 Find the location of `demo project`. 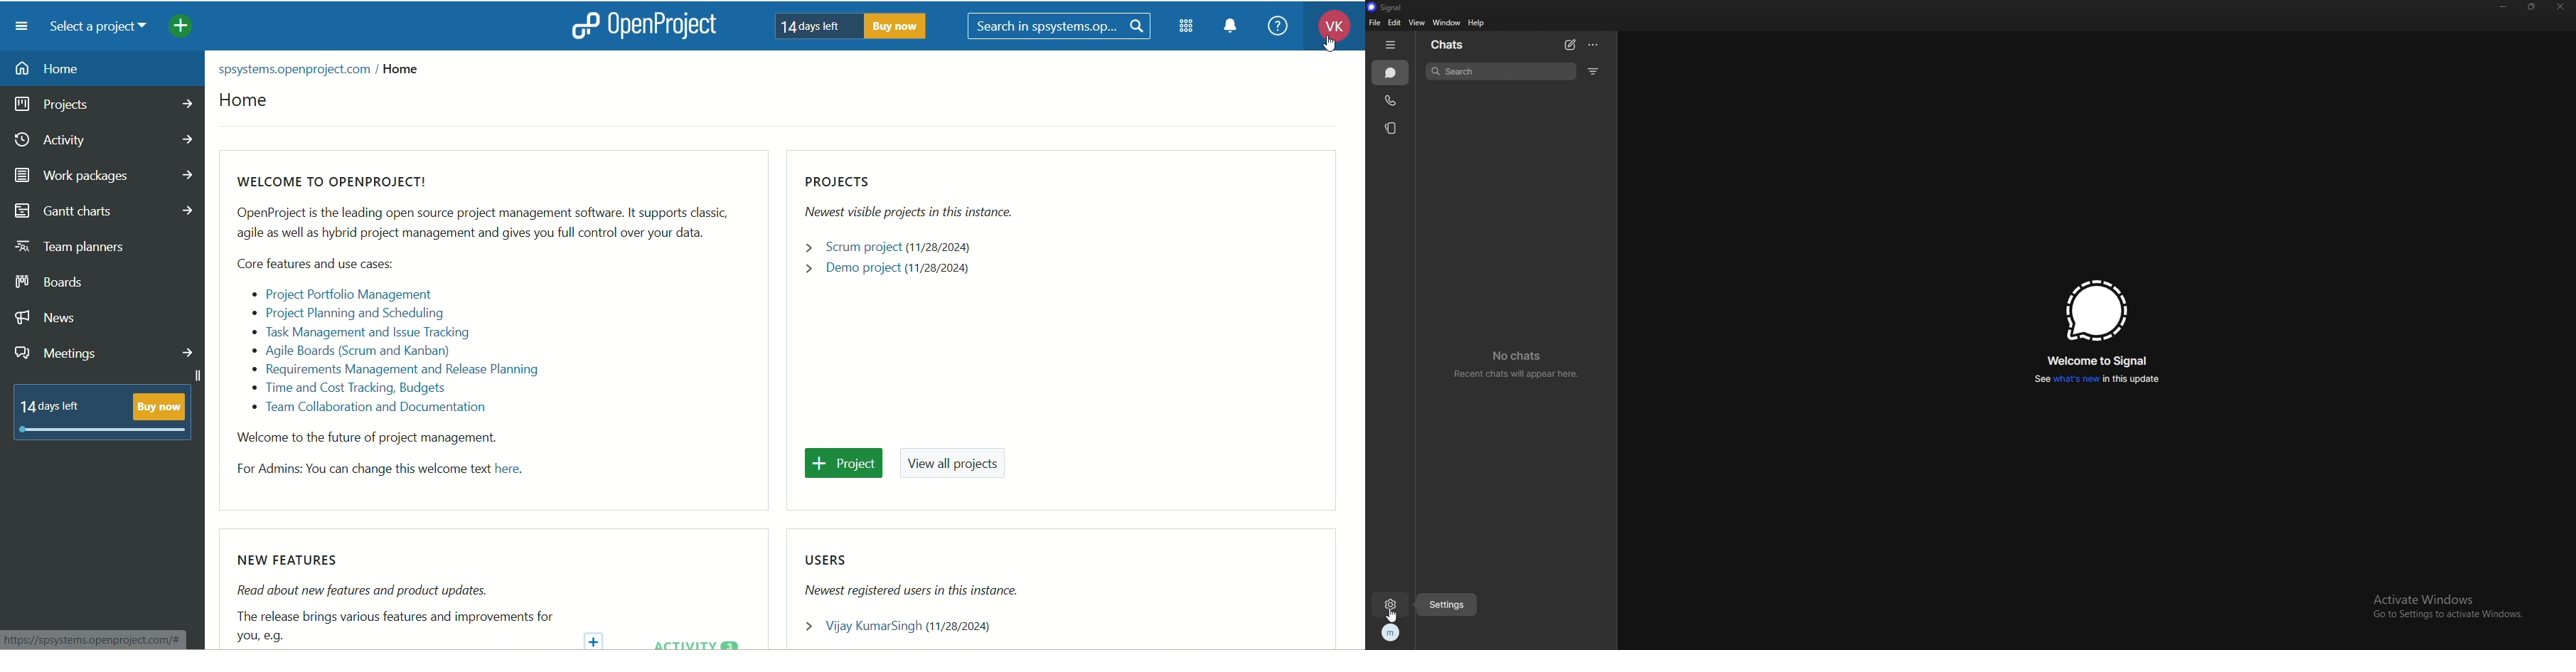

demo project is located at coordinates (888, 272).